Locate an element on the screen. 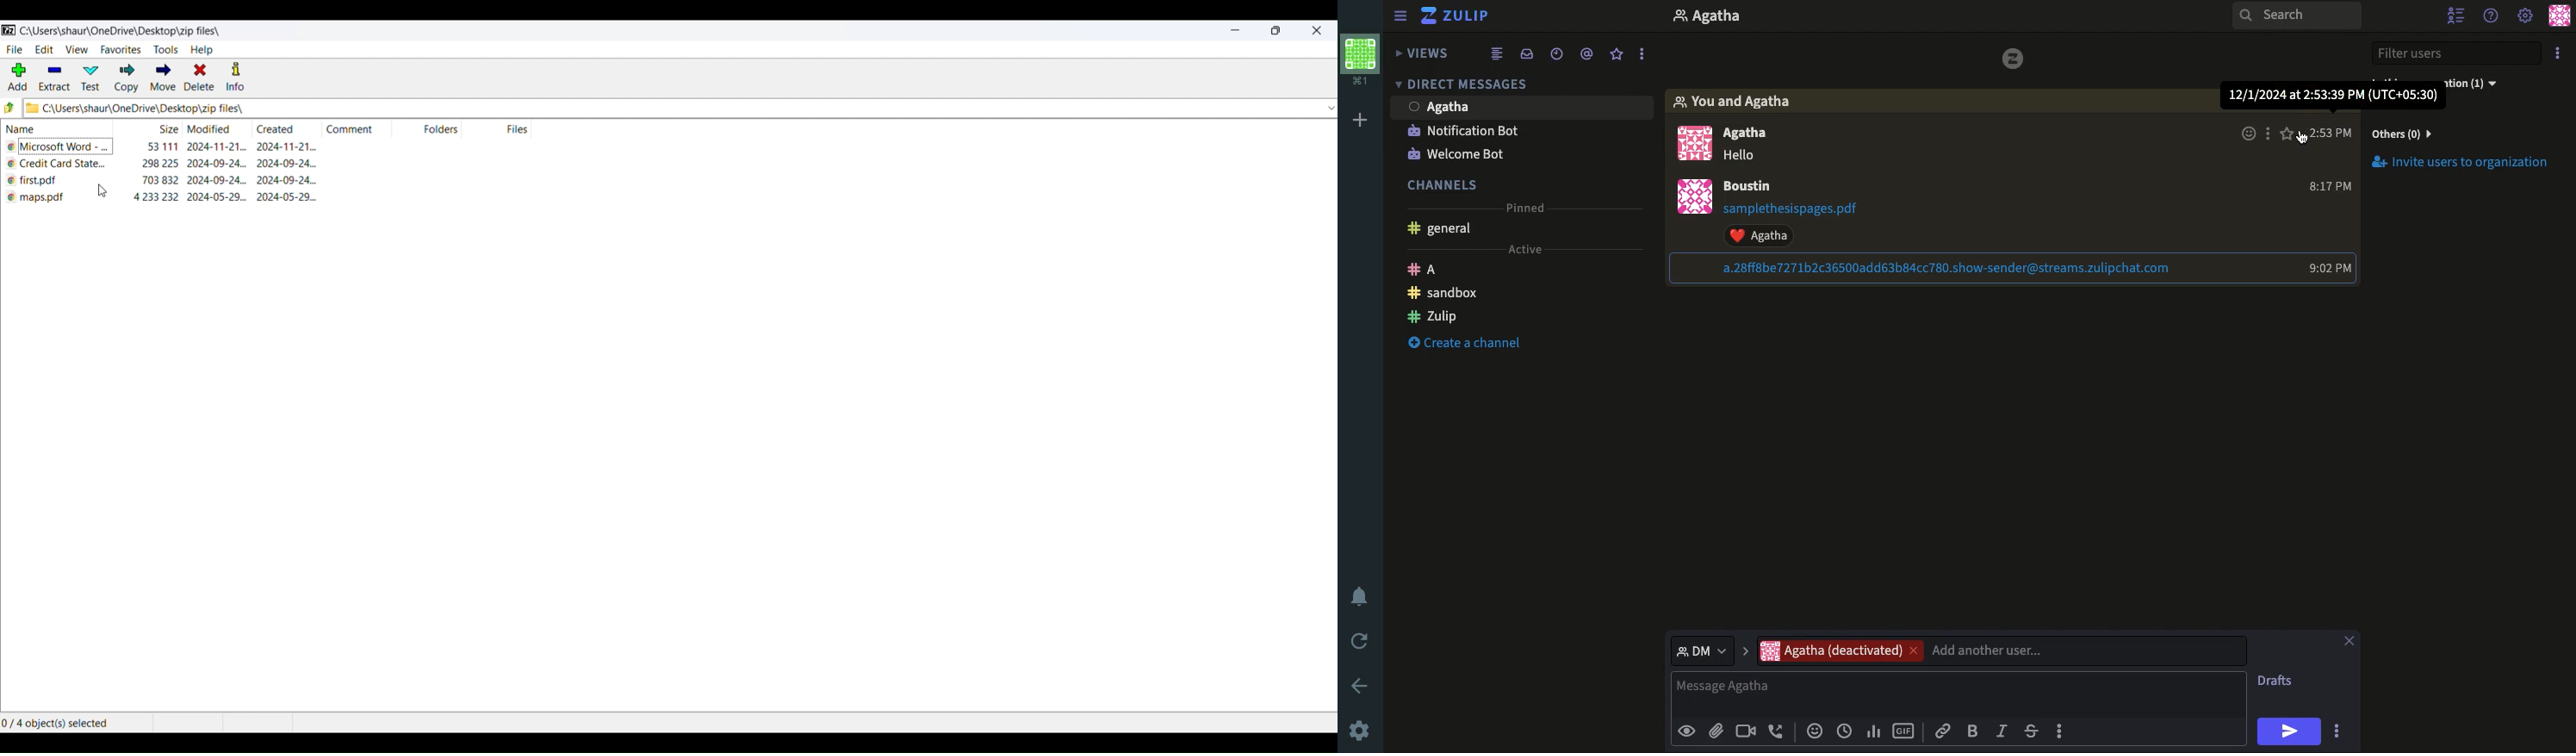 The height and width of the screenshot is (756, 2576). zulip logo is located at coordinates (2014, 59).